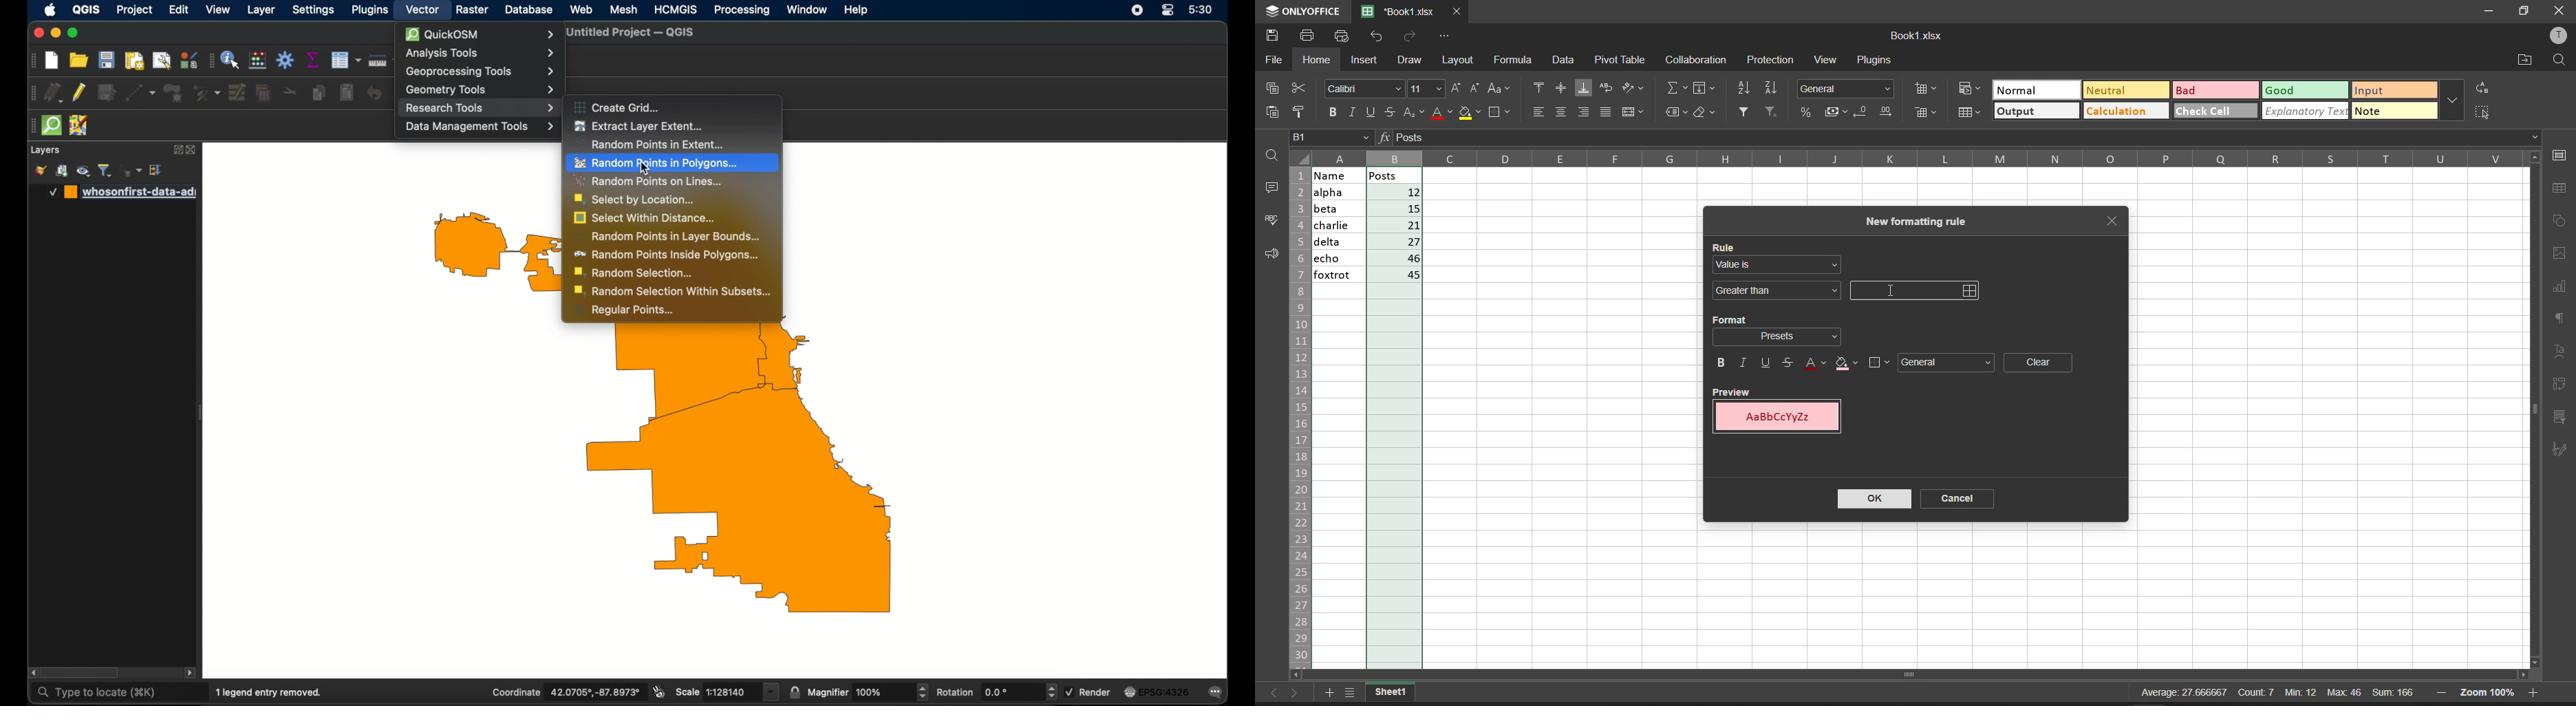  I want to click on additional quick setting, so click(2451, 95).